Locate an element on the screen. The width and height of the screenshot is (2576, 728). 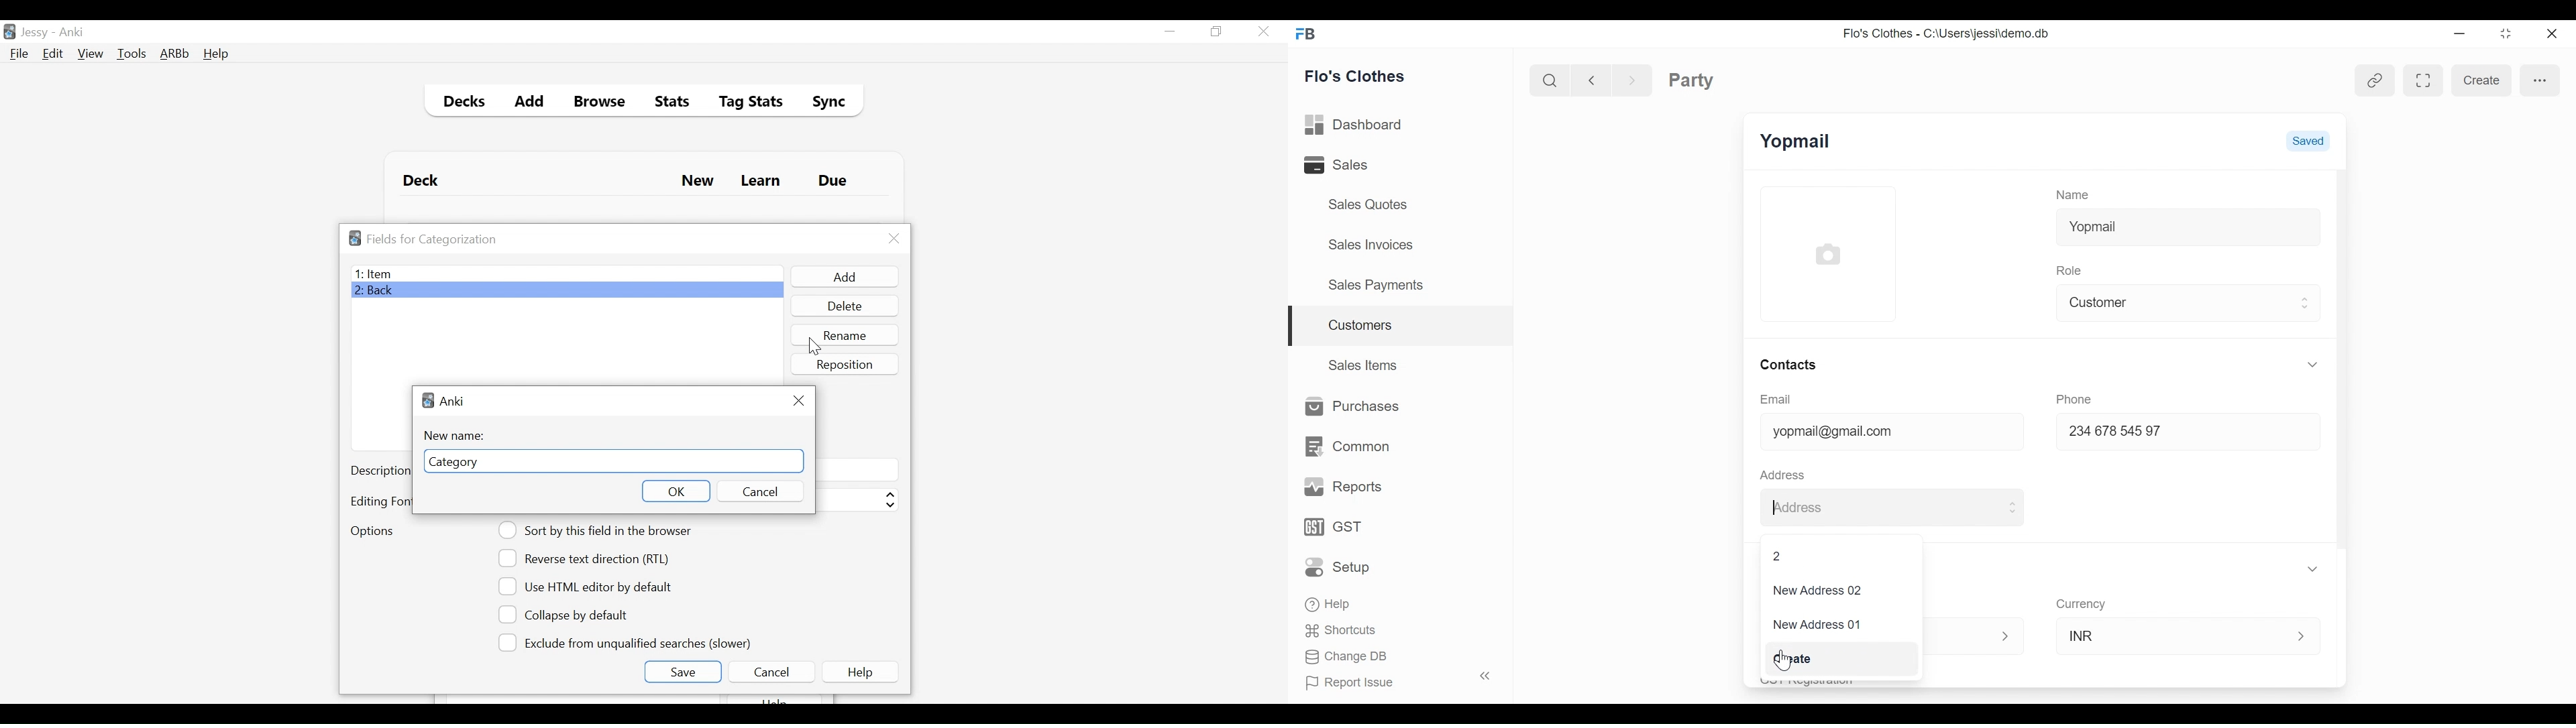
View is located at coordinates (91, 54).